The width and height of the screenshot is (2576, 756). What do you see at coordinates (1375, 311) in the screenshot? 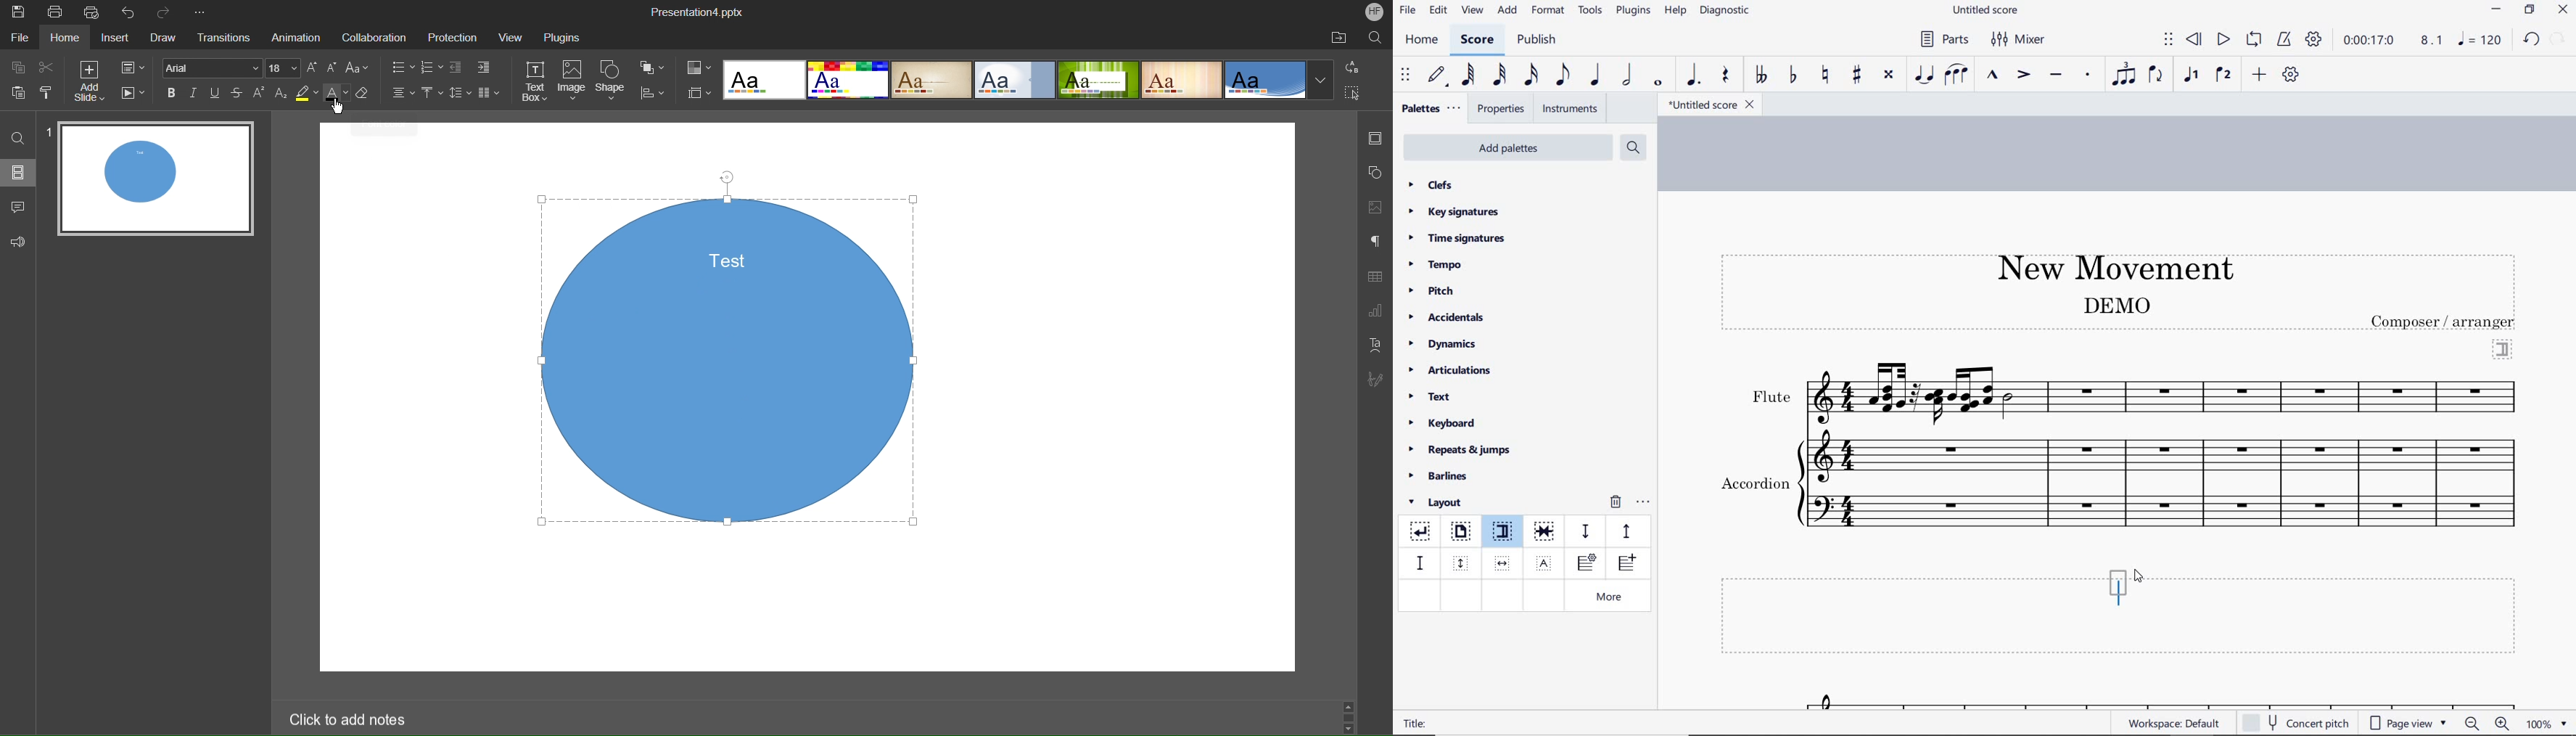
I see `Graph Settings` at bounding box center [1375, 311].